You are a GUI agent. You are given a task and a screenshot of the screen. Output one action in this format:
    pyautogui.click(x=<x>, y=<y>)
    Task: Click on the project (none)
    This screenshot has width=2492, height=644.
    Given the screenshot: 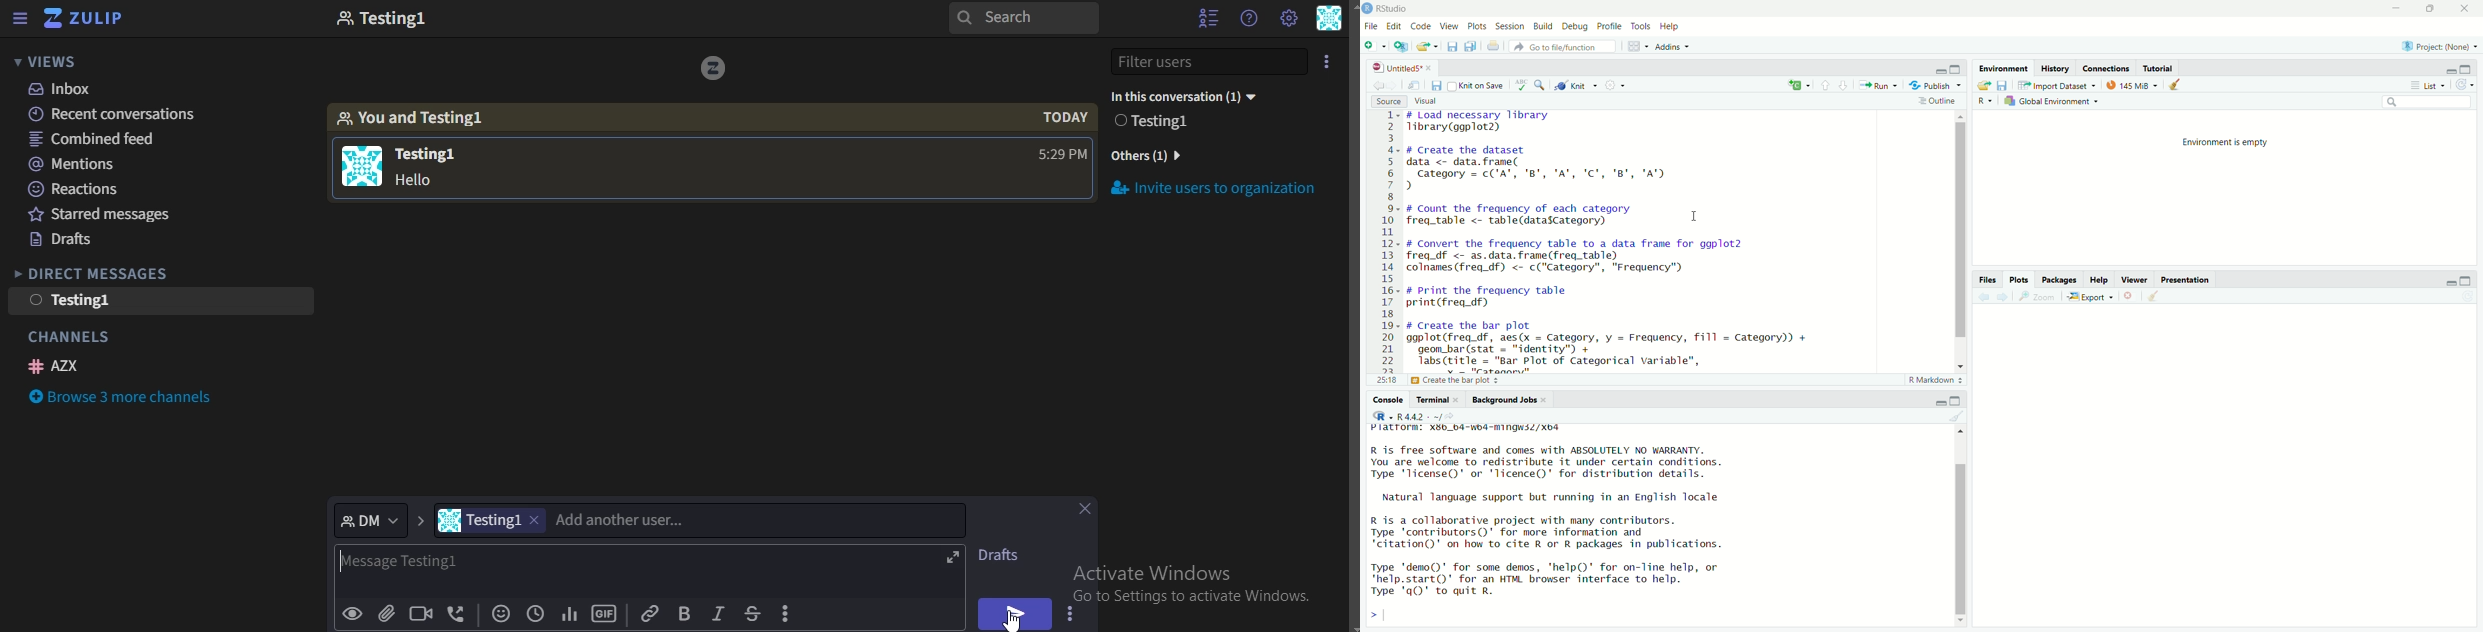 What is the action you would take?
    pyautogui.click(x=2442, y=47)
    